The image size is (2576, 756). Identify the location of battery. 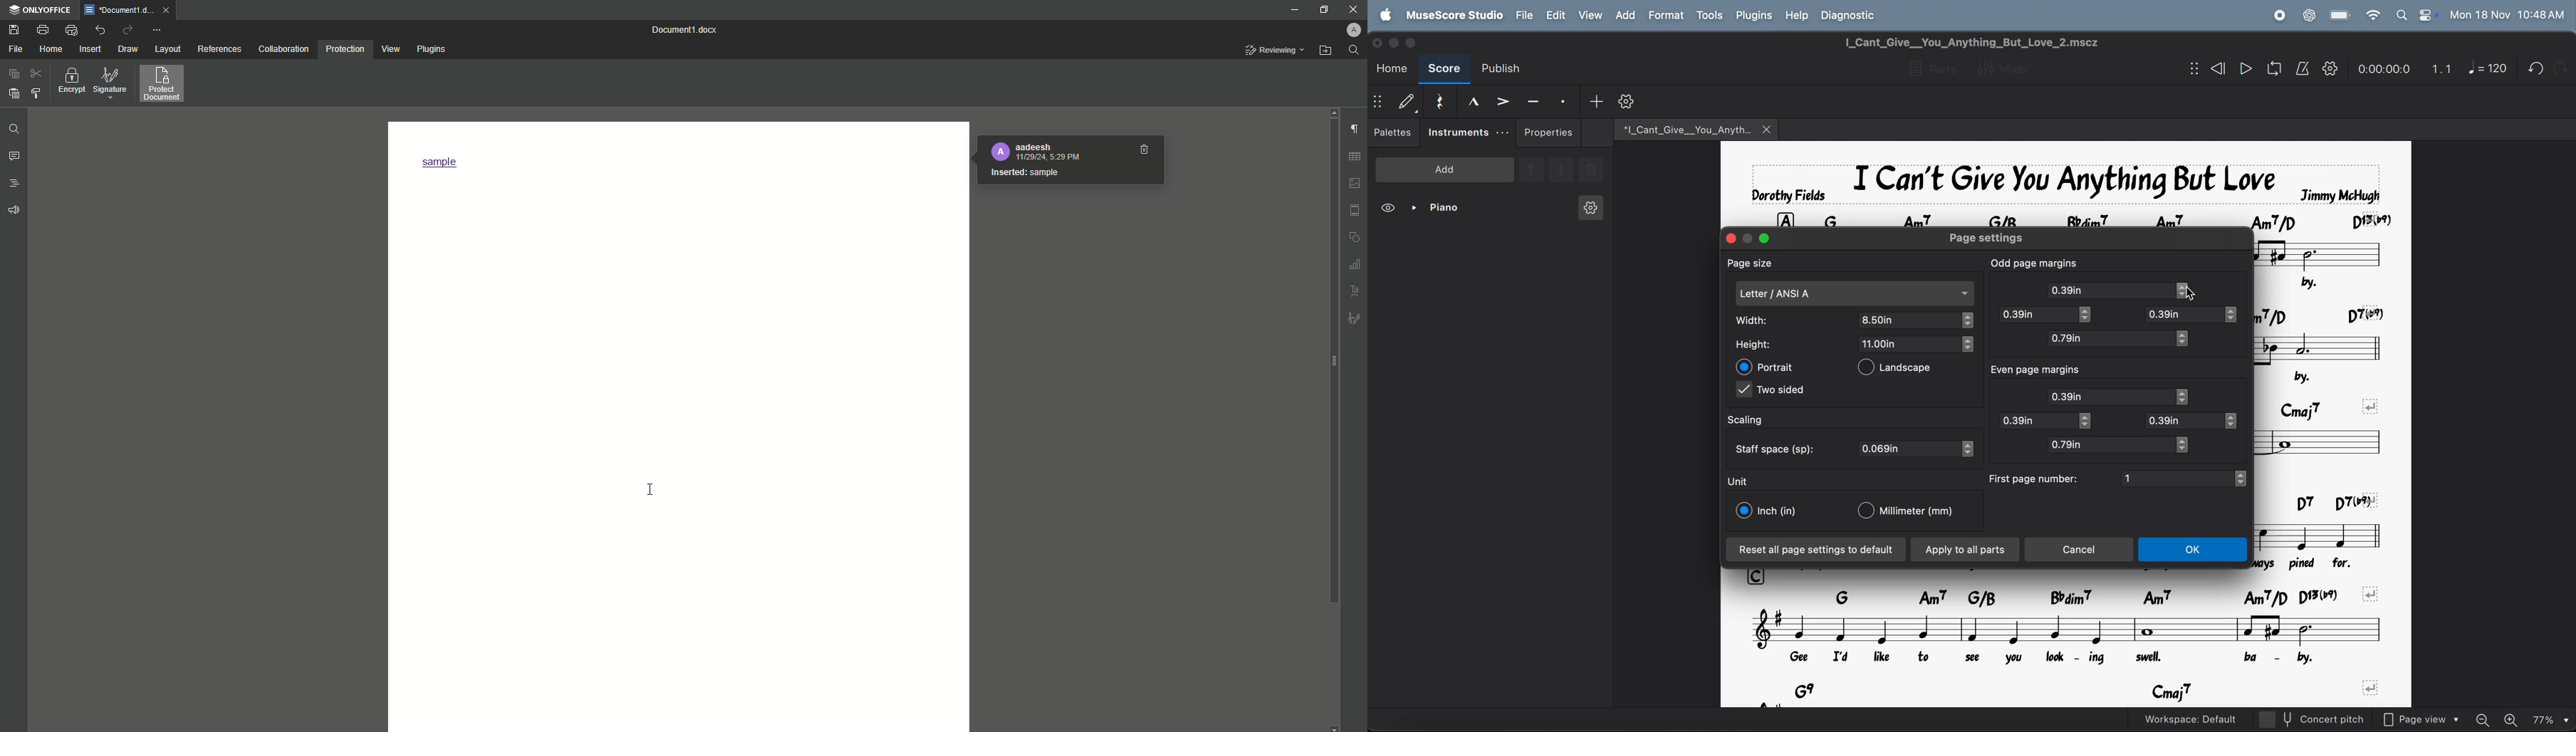
(2341, 16).